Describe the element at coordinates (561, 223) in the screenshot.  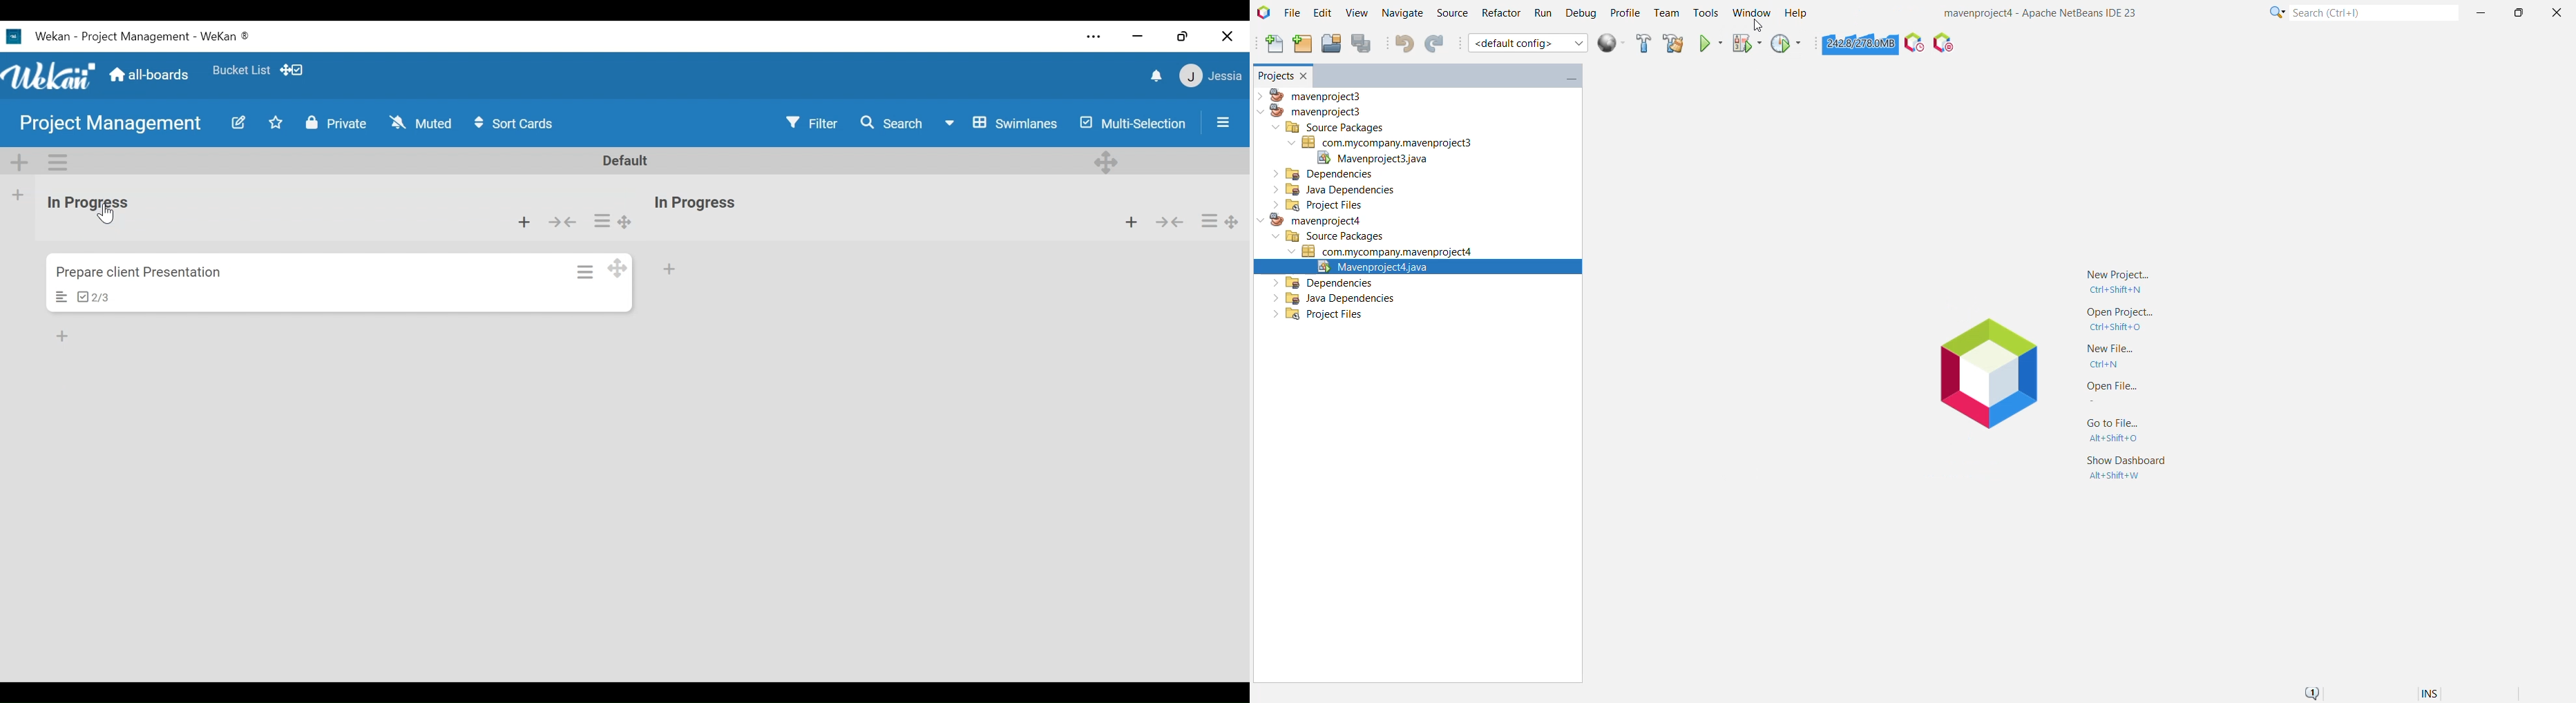
I see `Collapse` at that location.